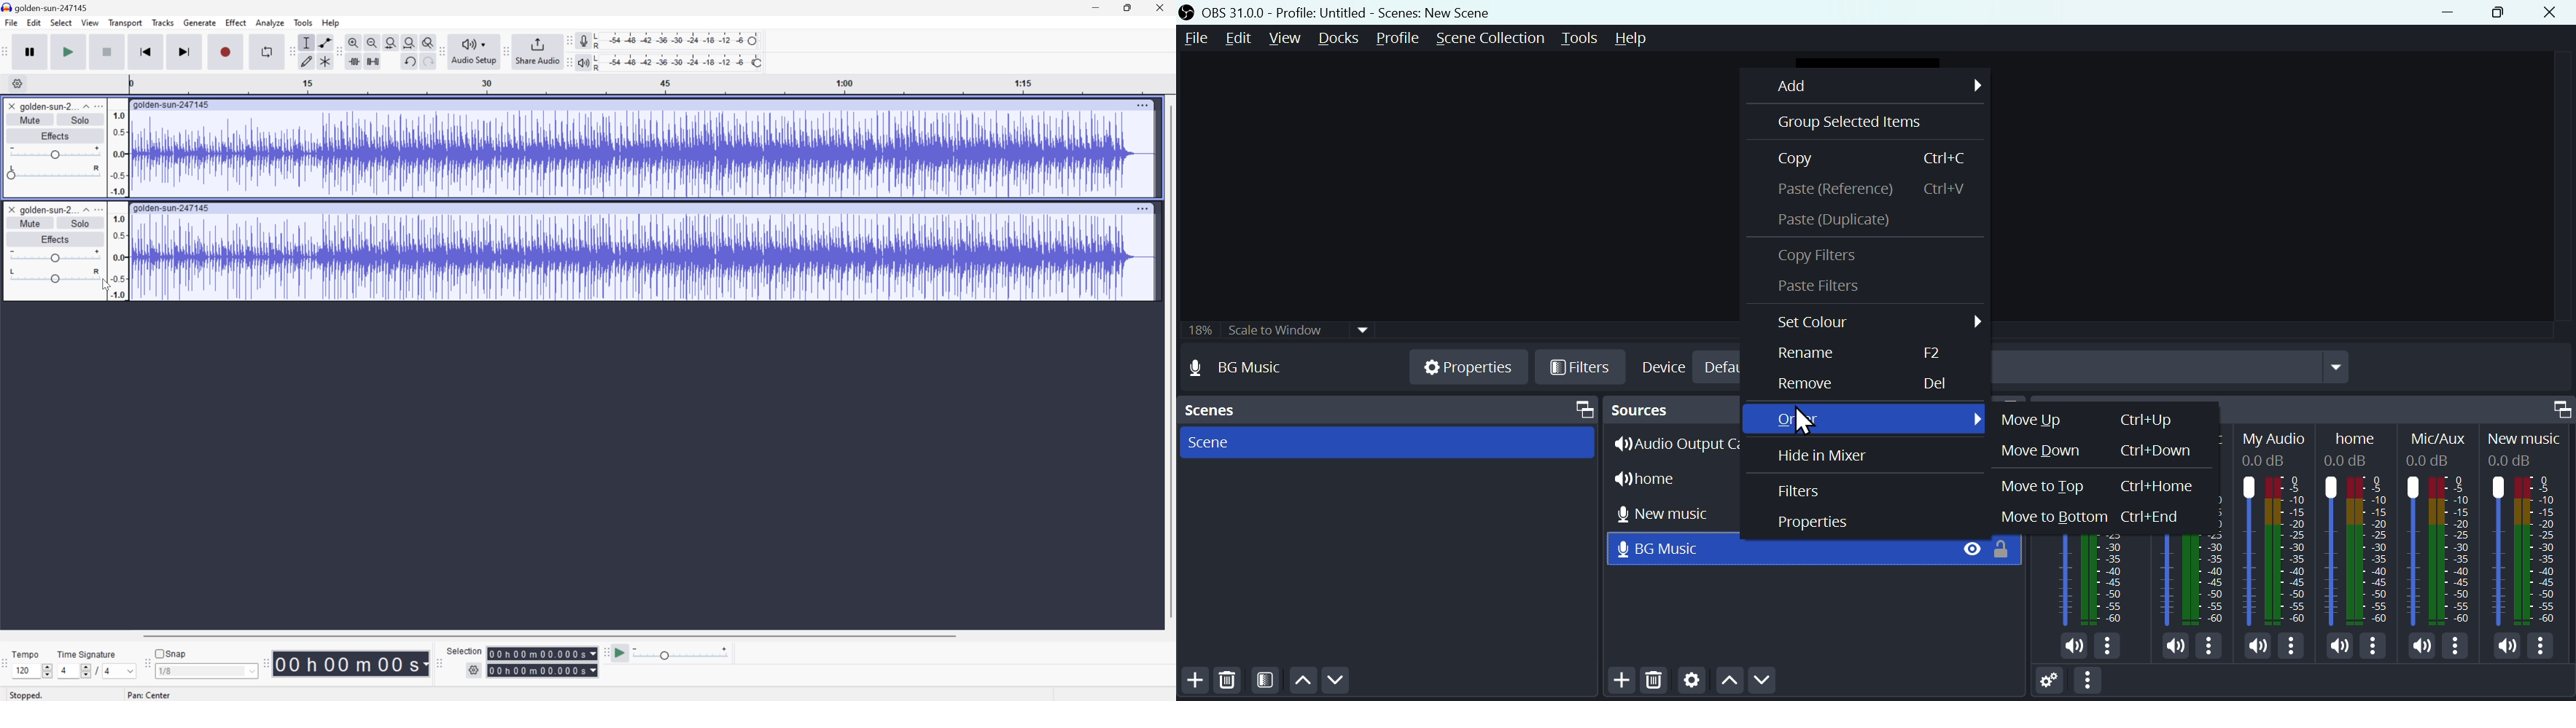  What do you see at coordinates (308, 43) in the screenshot?
I see `Selection tool` at bounding box center [308, 43].